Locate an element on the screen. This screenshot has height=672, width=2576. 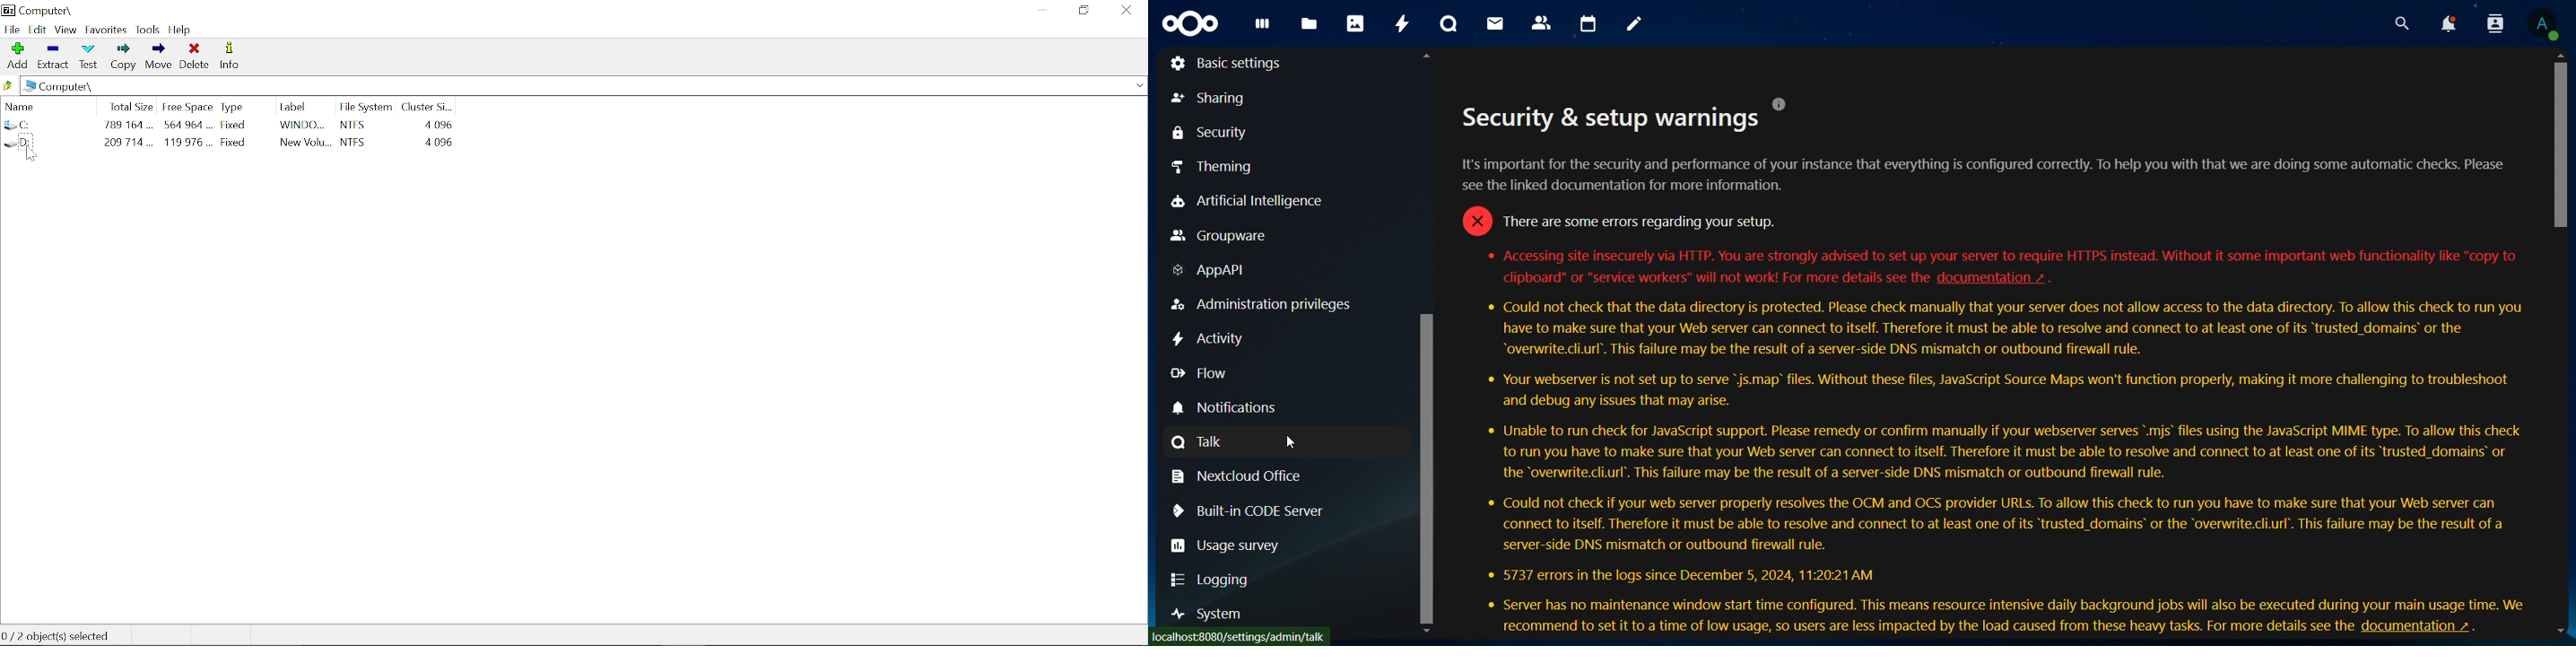
notifications is located at coordinates (1230, 408).